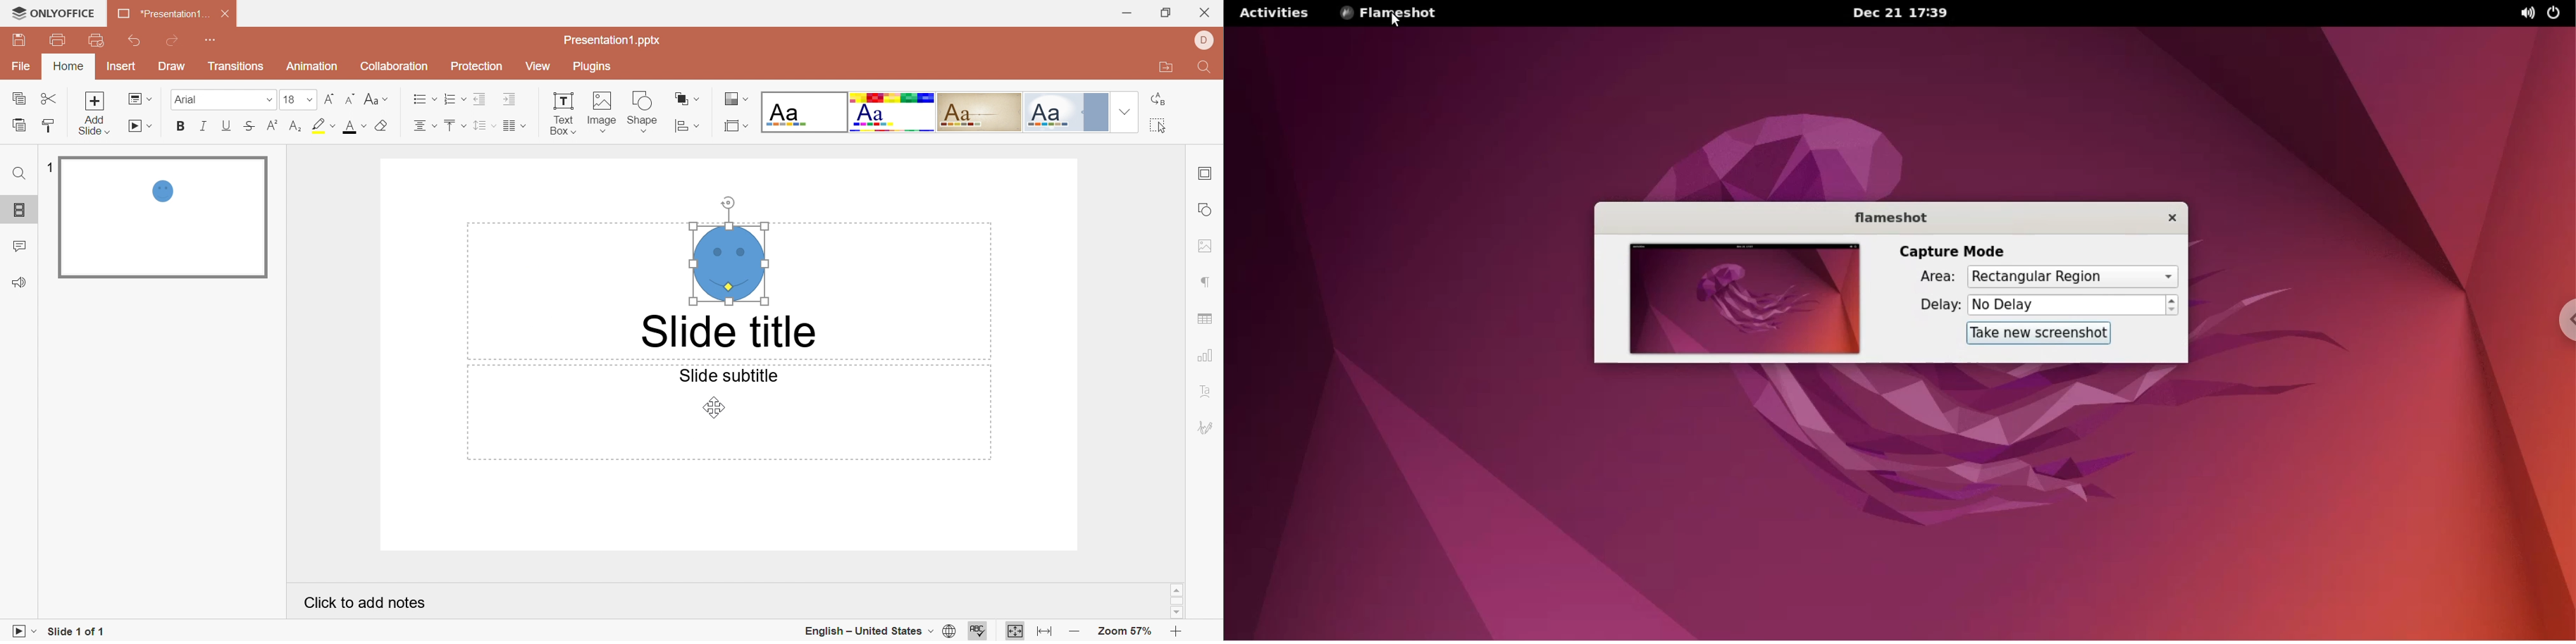  Describe the element at coordinates (51, 98) in the screenshot. I see `Cut` at that location.